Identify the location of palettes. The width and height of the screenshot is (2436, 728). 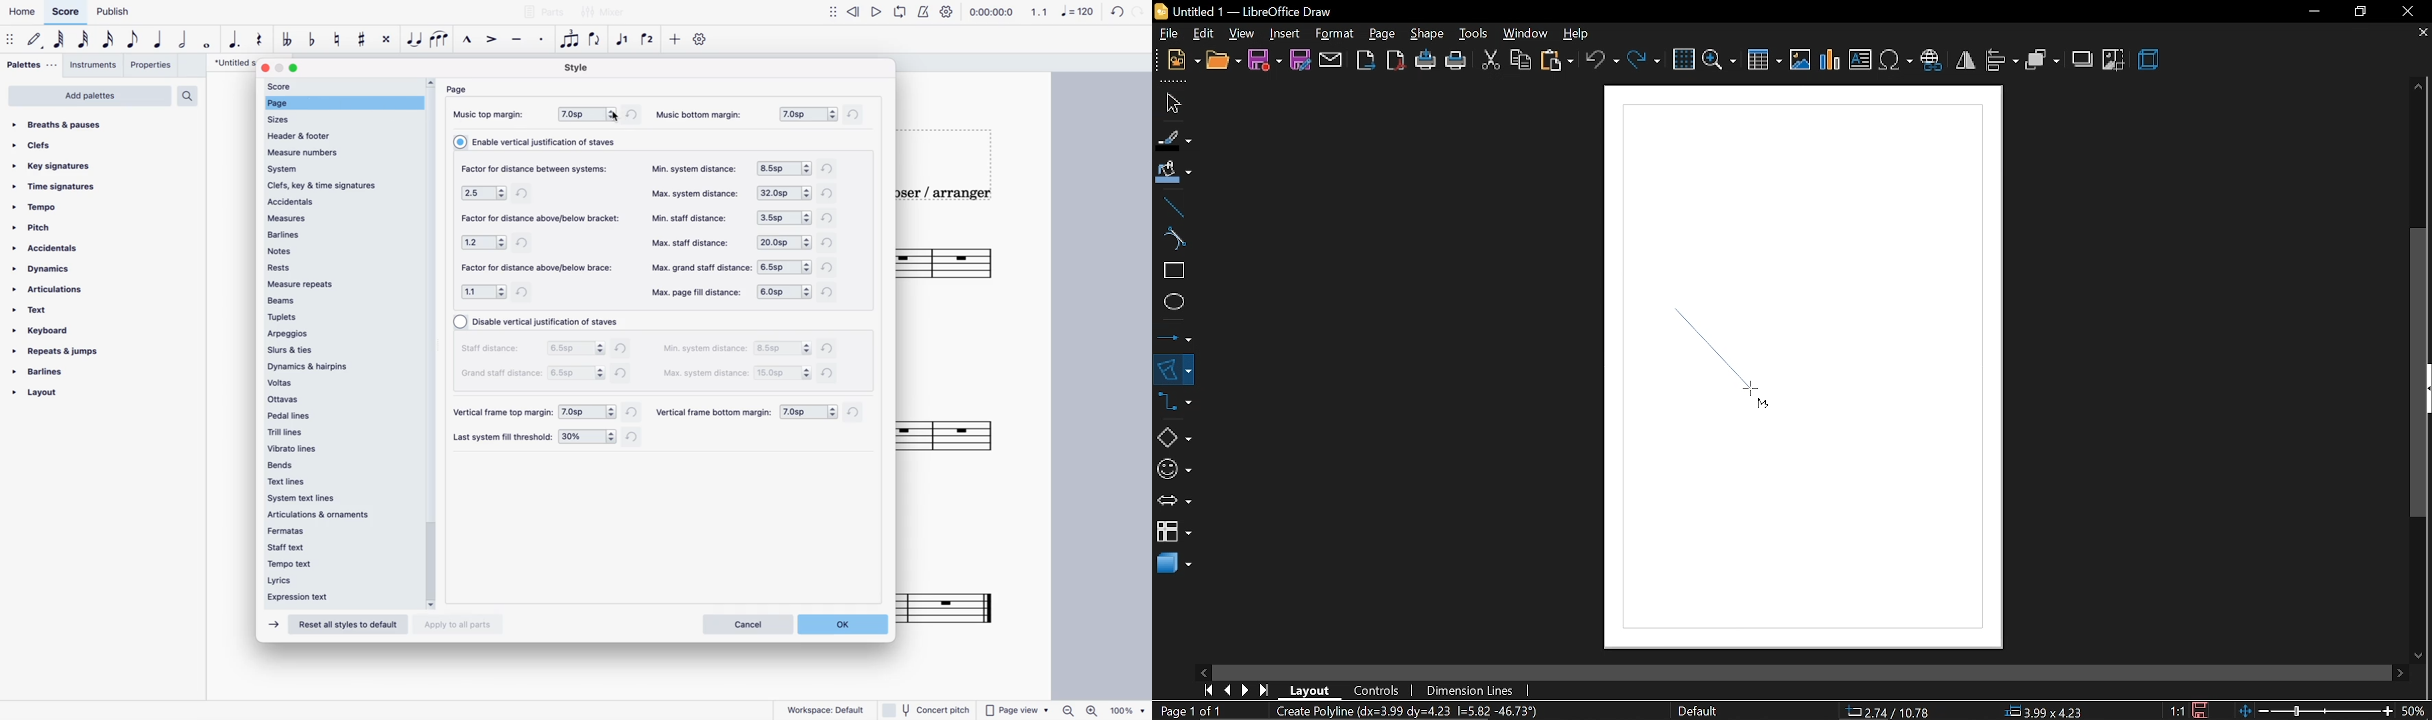
(30, 66).